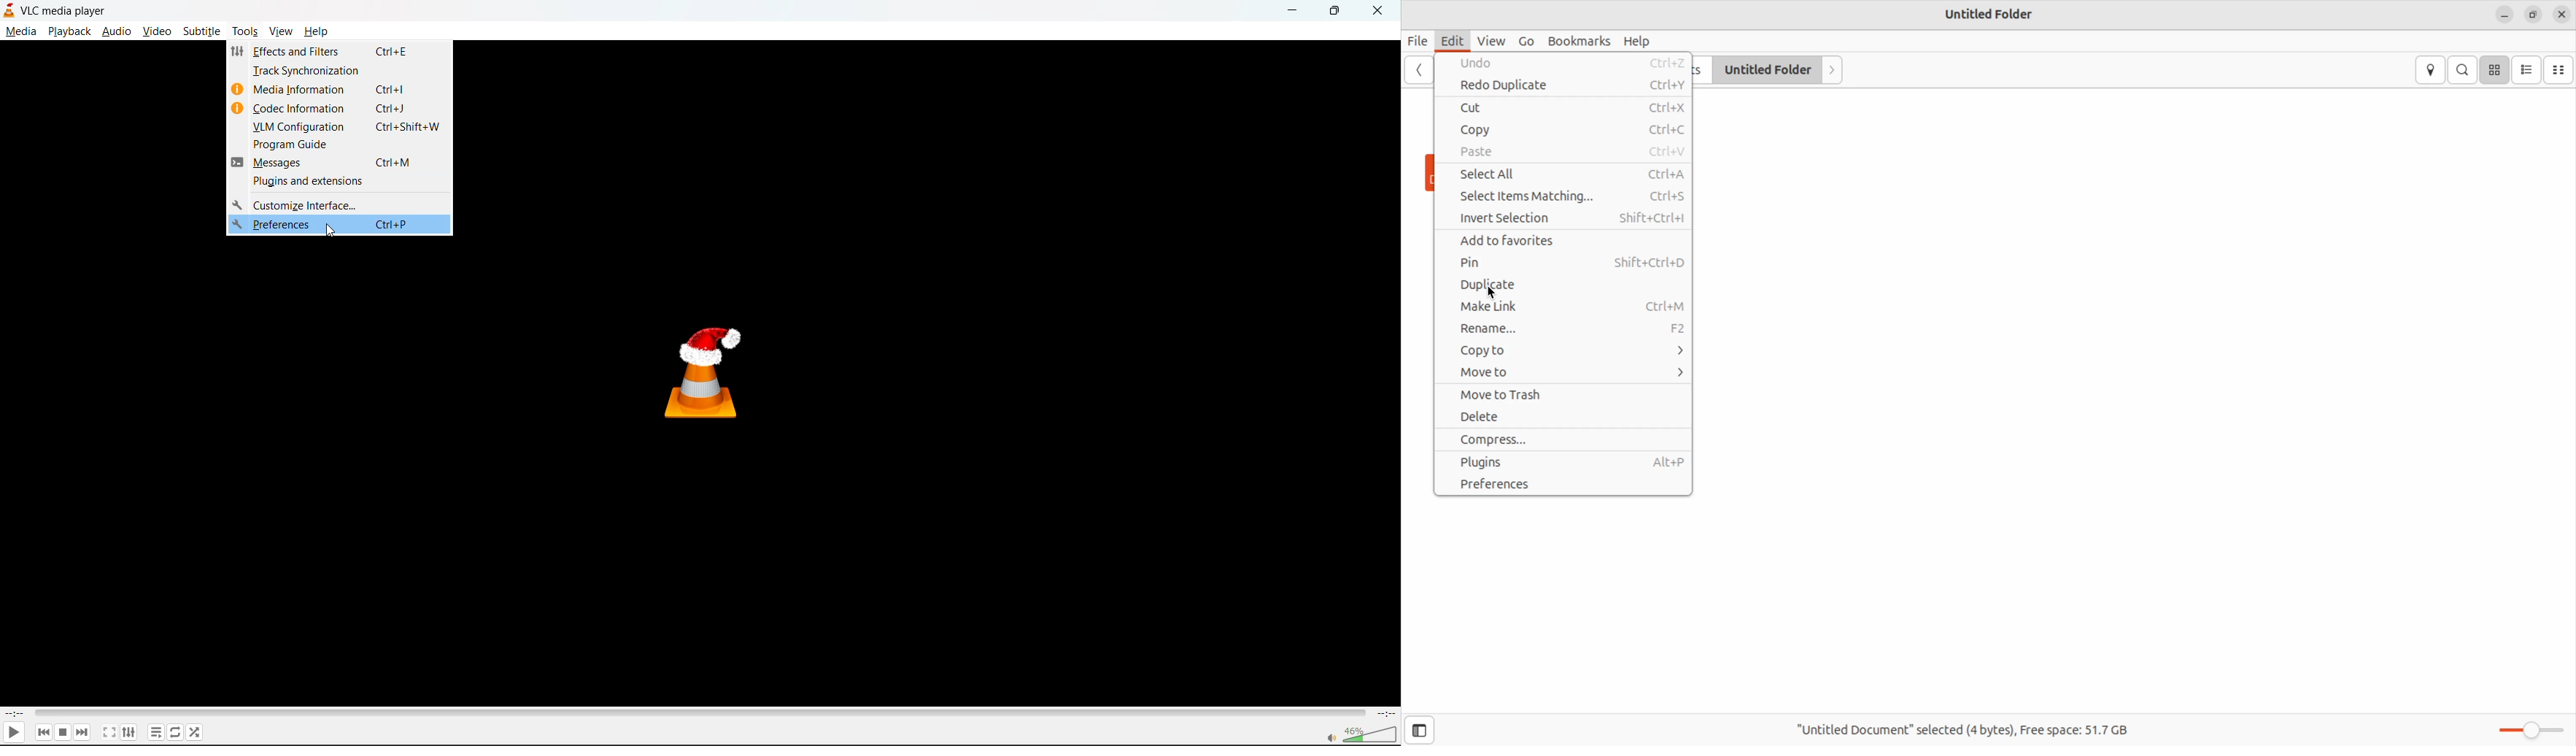  Describe the element at coordinates (127, 731) in the screenshot. I see `settings` at that location.